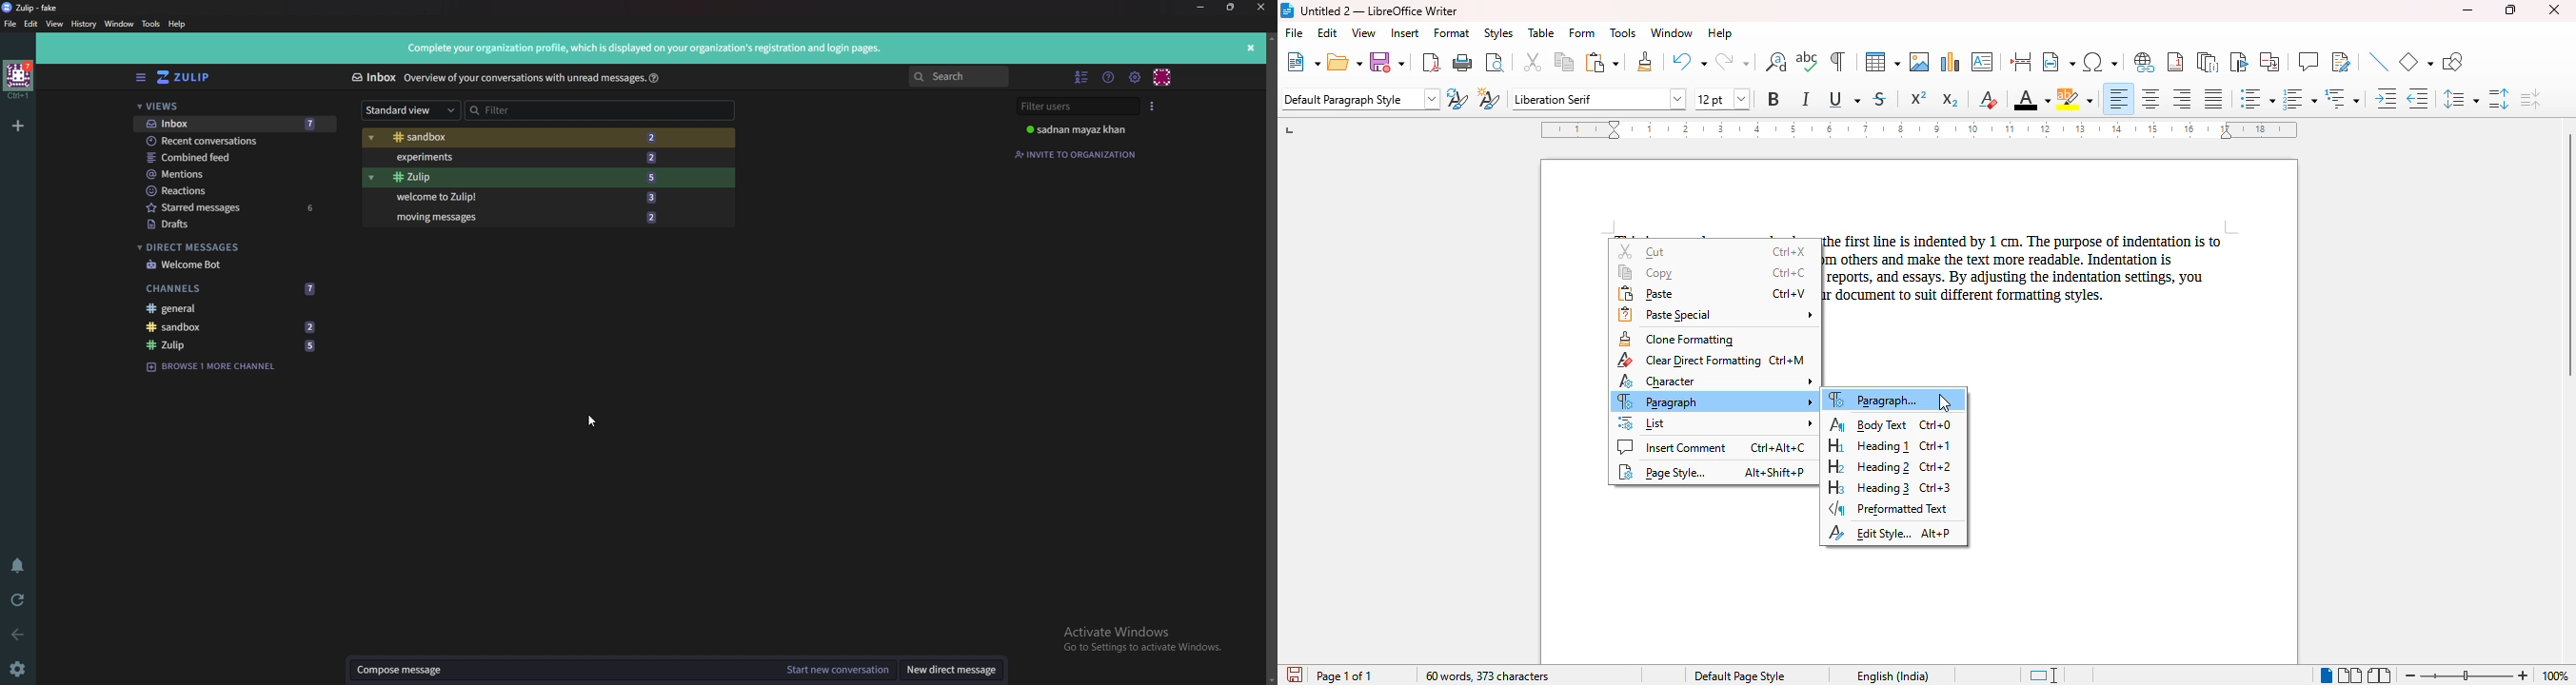 The width and height of the screenshot is (2576, 700). Describe the element at coordinates (1710, 361) in the screenshot. I see `clear direct formatting` at that location.